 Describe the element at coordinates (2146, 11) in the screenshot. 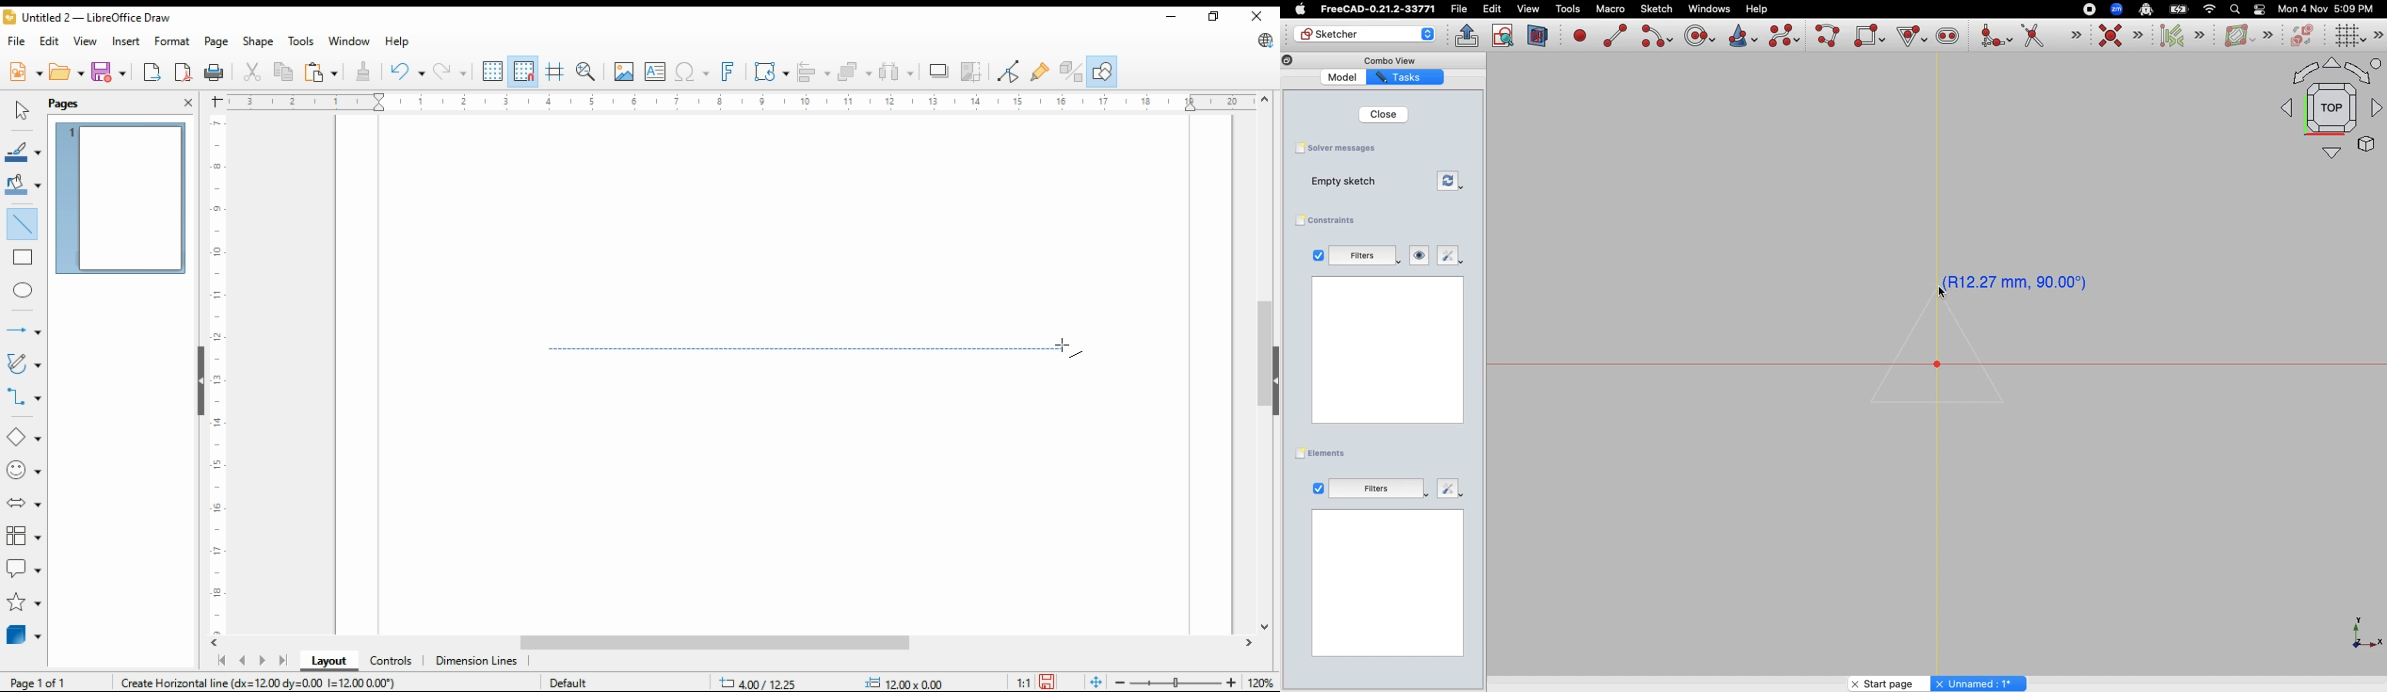

I see `Robot` at that location.